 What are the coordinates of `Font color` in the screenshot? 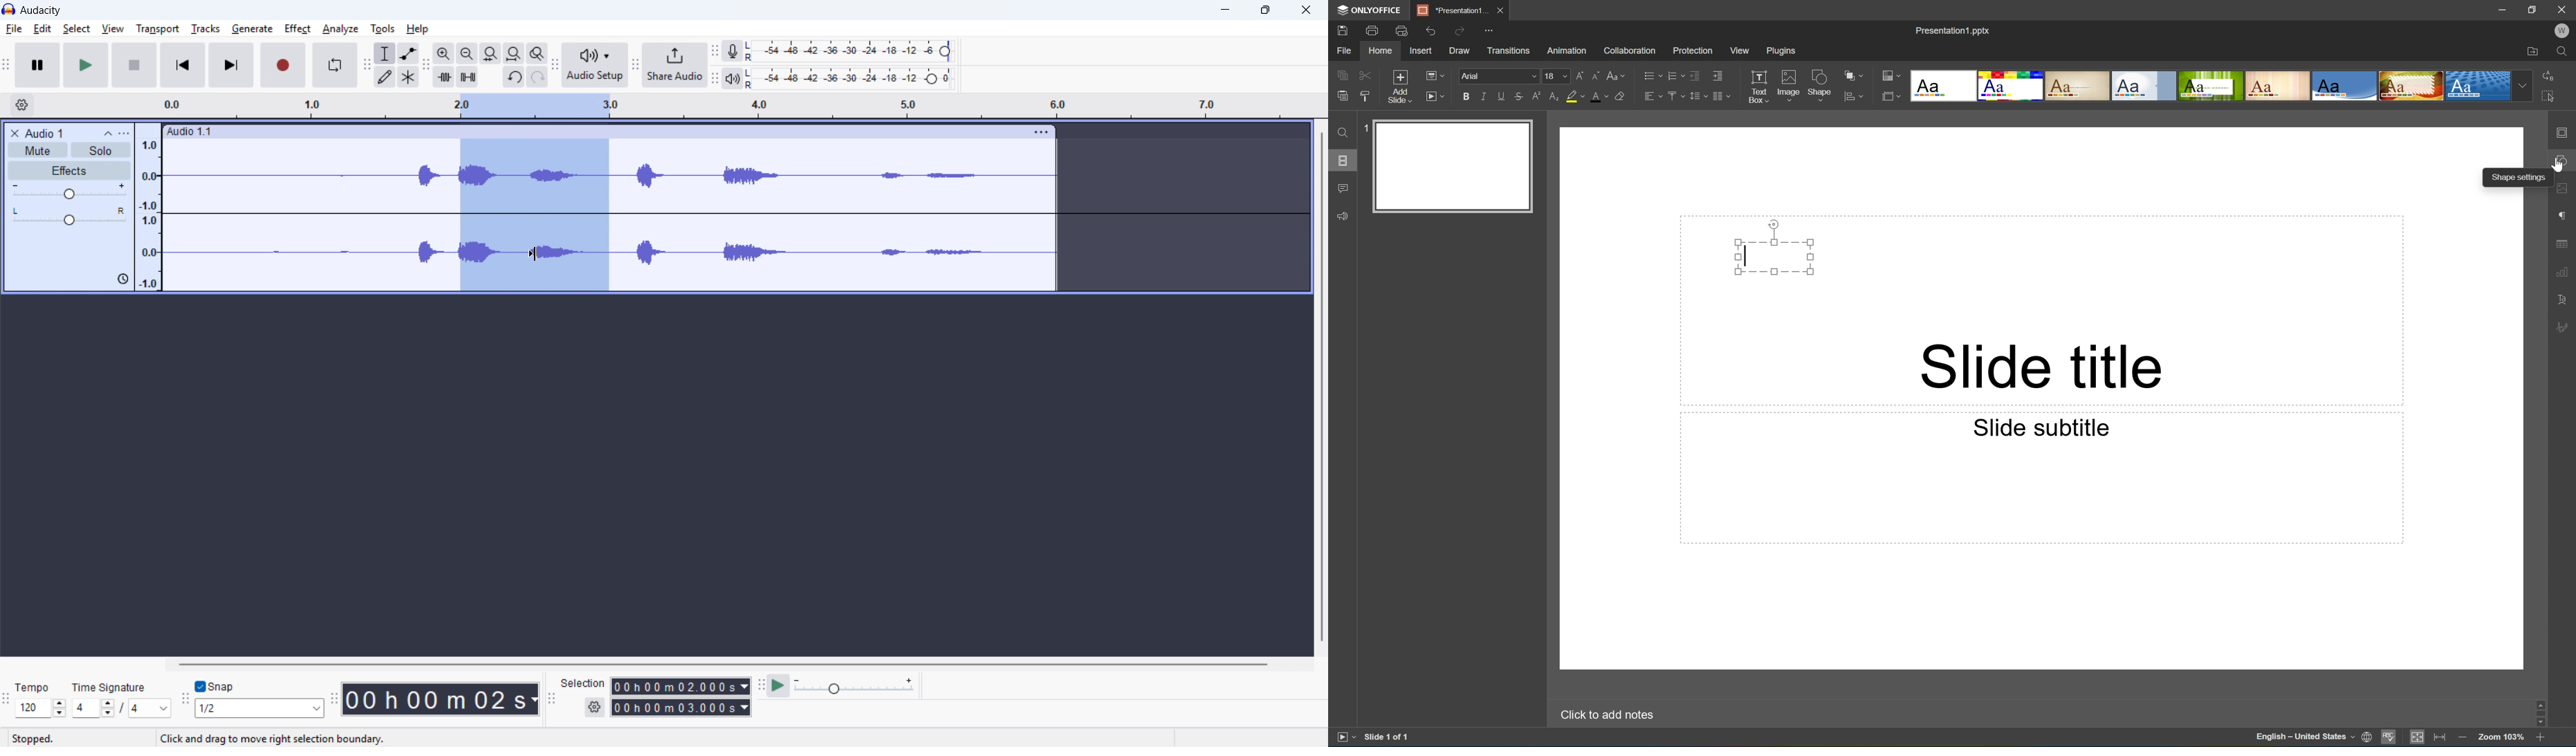 It's located at (1598, 96).